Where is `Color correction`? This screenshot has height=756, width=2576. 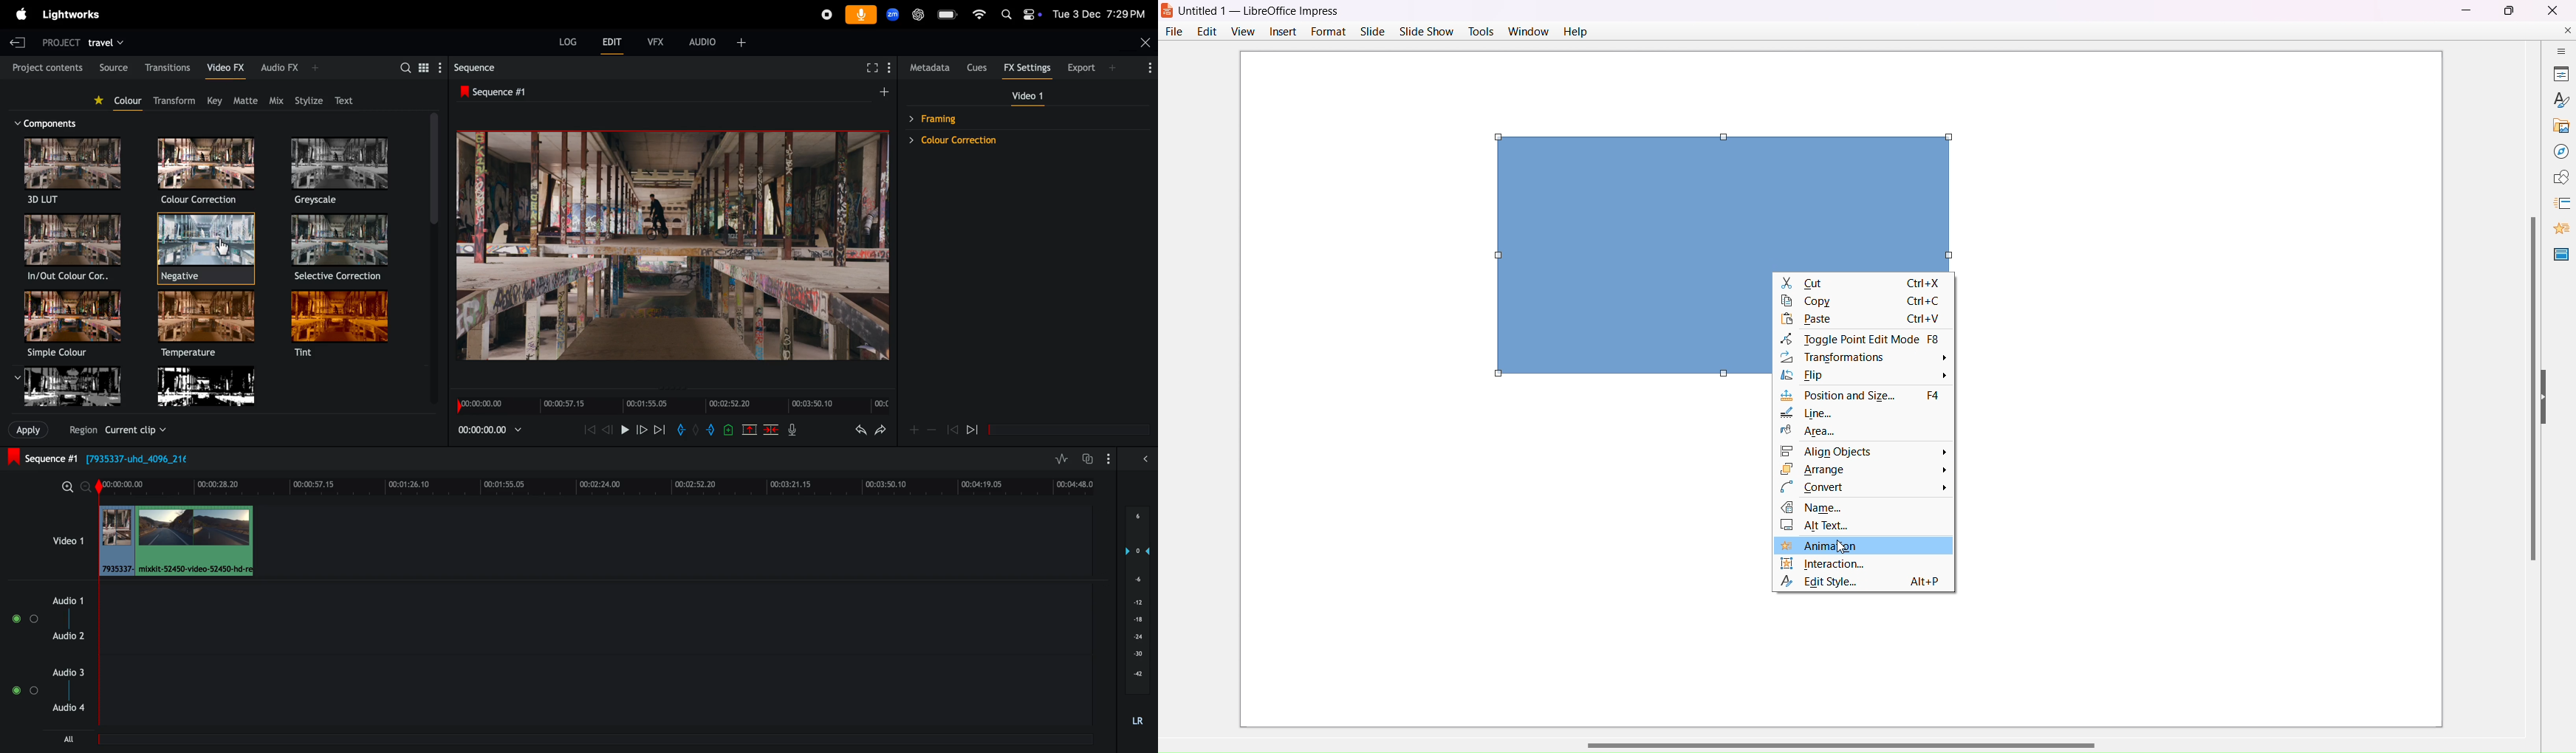 Color correction is located at coordinates (207, 172).